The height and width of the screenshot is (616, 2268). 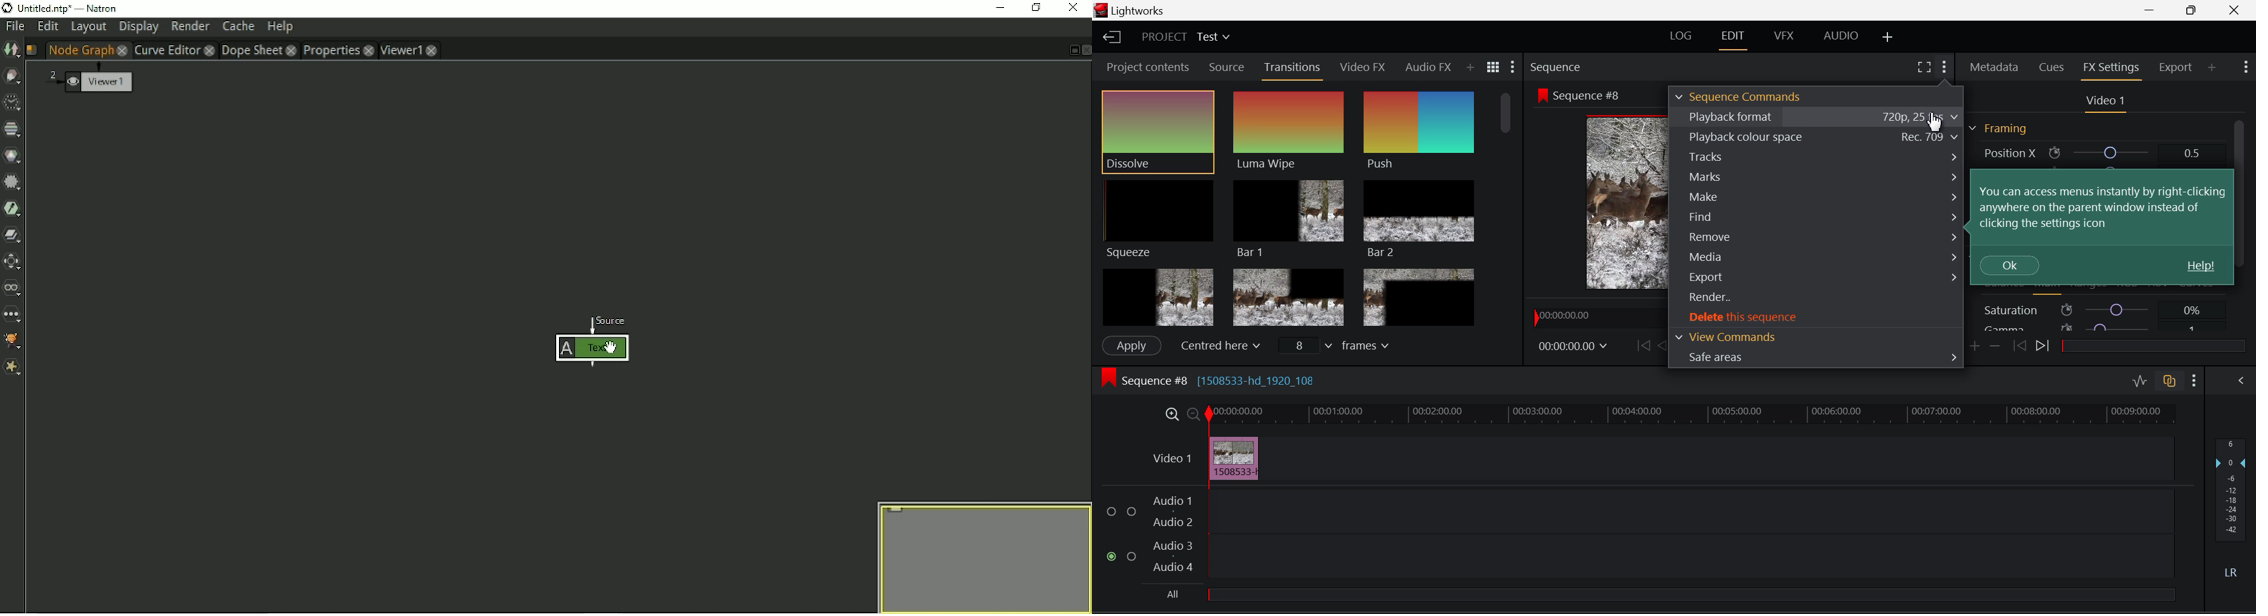 What do you see at coordinates (1341, 347) in the screenshot?
I see `frames input` at bounding box center [1341, 347].